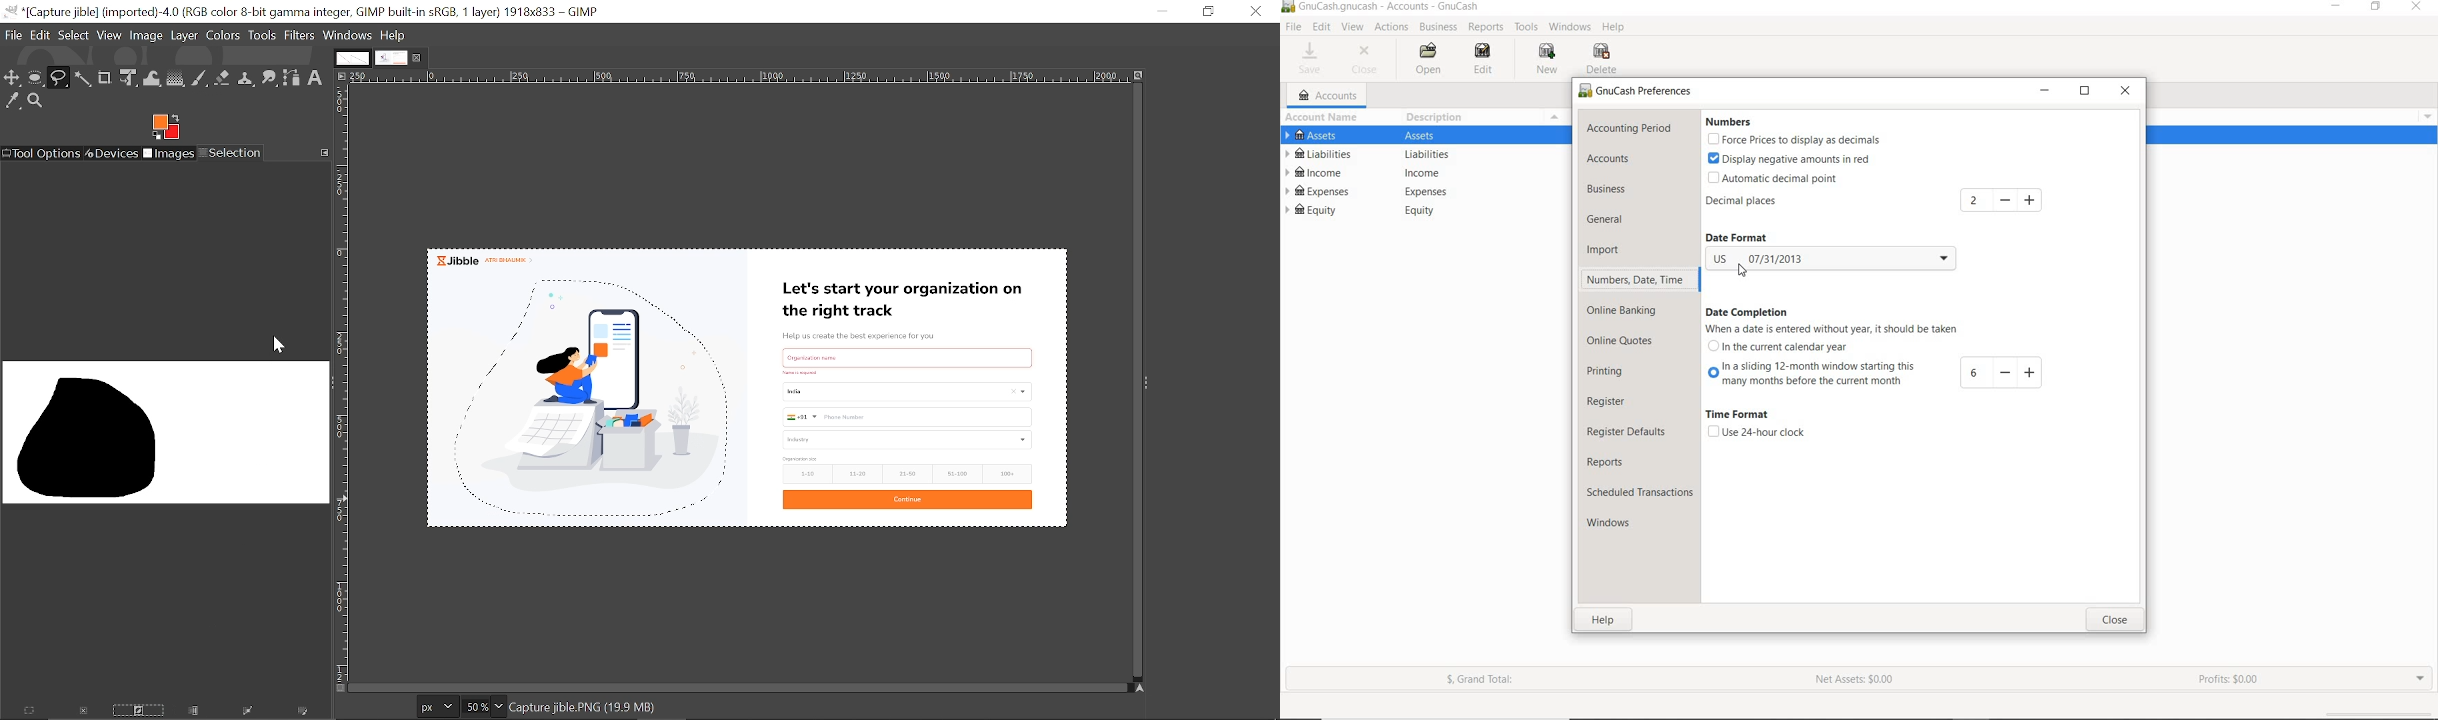 The height and width of the screenshot is (728, 2464). I want to click on Ellipse tool, so click(36, 79).